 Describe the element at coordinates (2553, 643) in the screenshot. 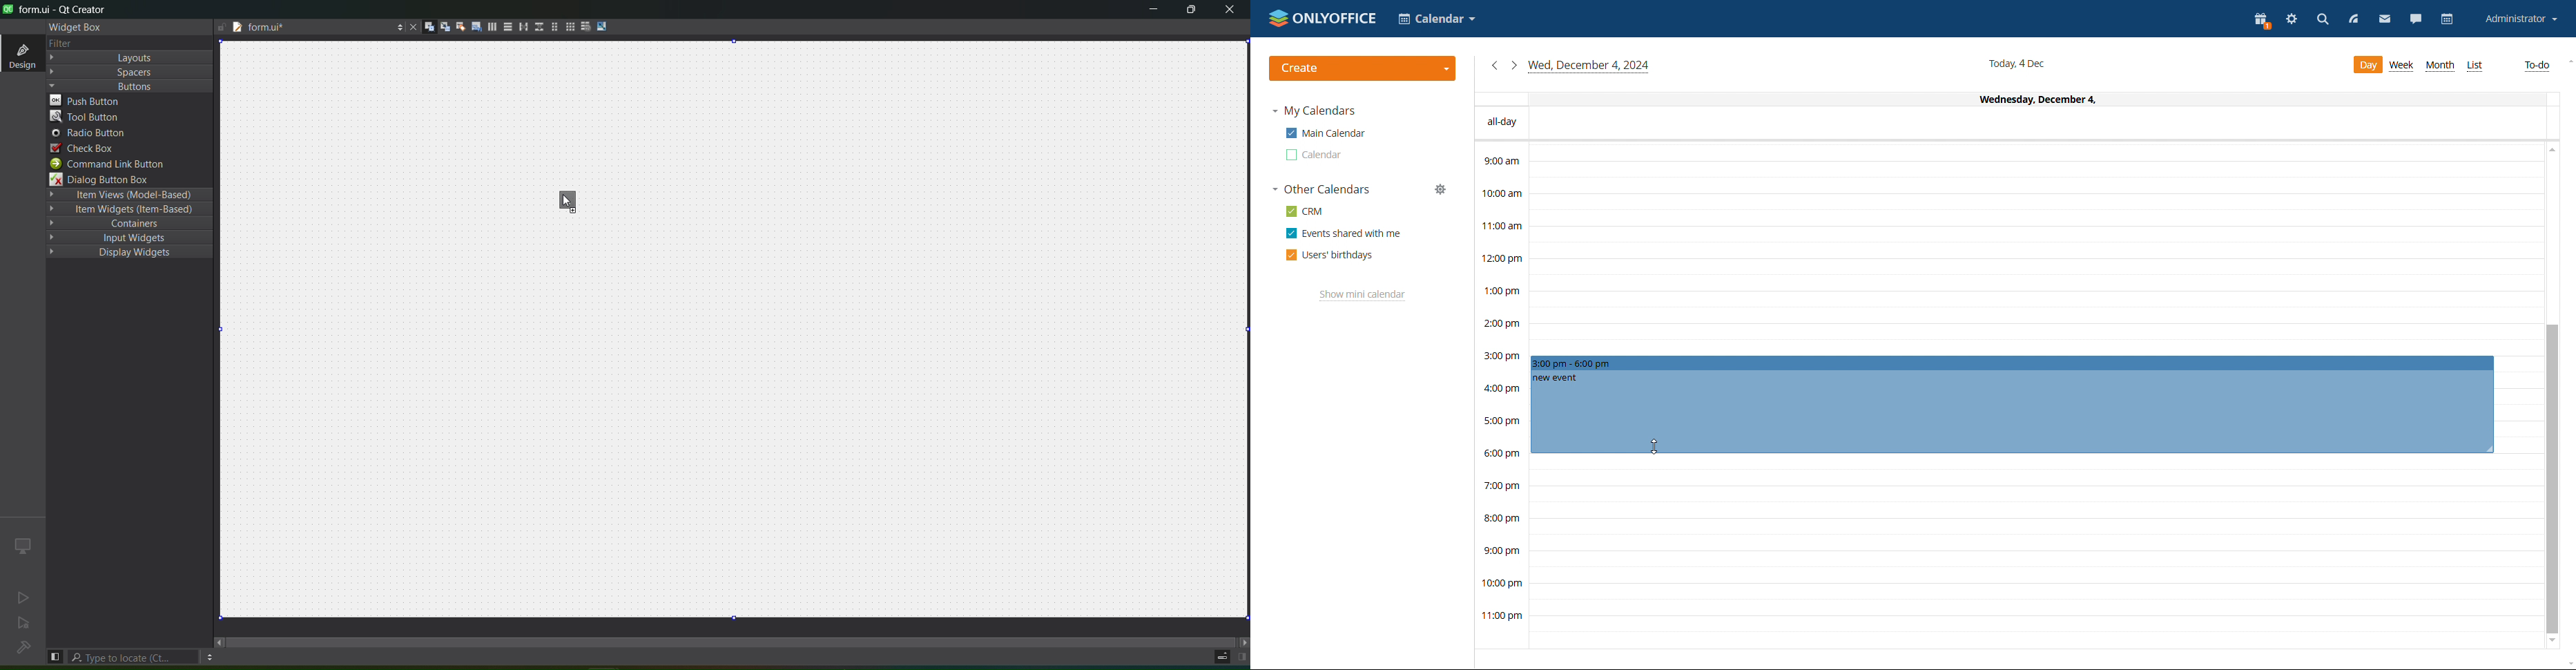

I see `scroll down` at that location.